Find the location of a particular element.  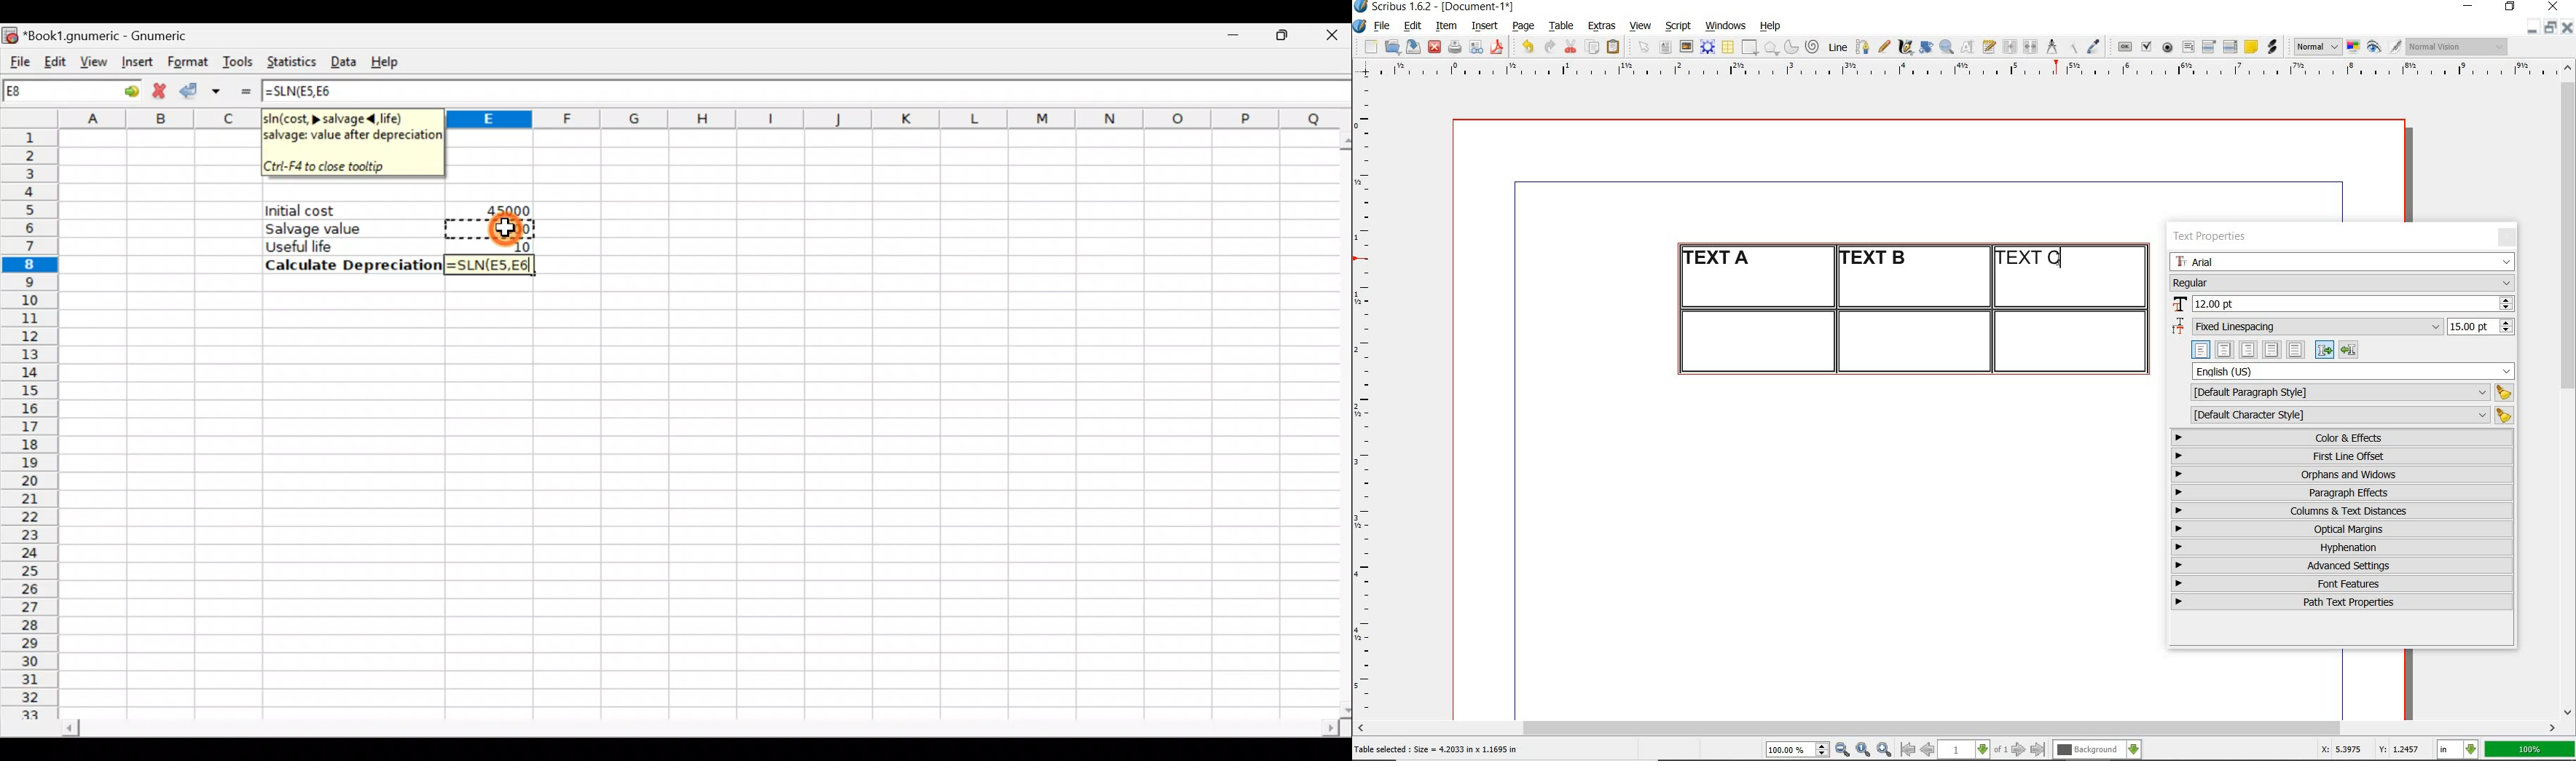

font features is located at coordinates (2342, 583).